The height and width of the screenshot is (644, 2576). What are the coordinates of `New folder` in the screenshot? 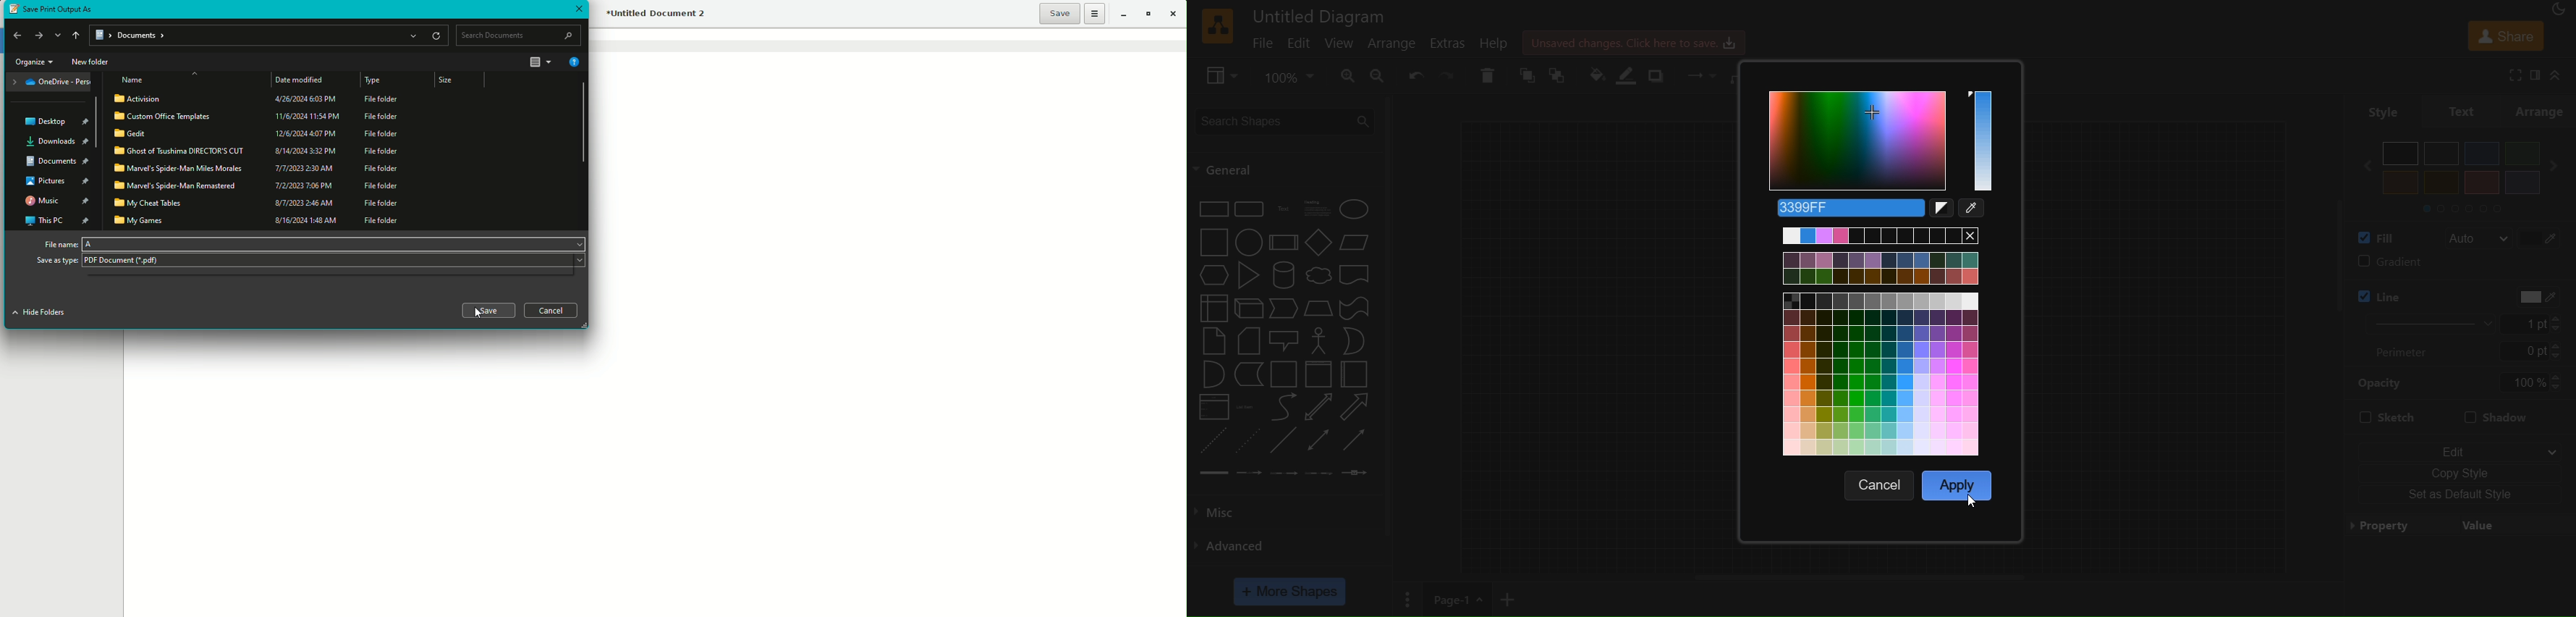 It's located at (91, 61).